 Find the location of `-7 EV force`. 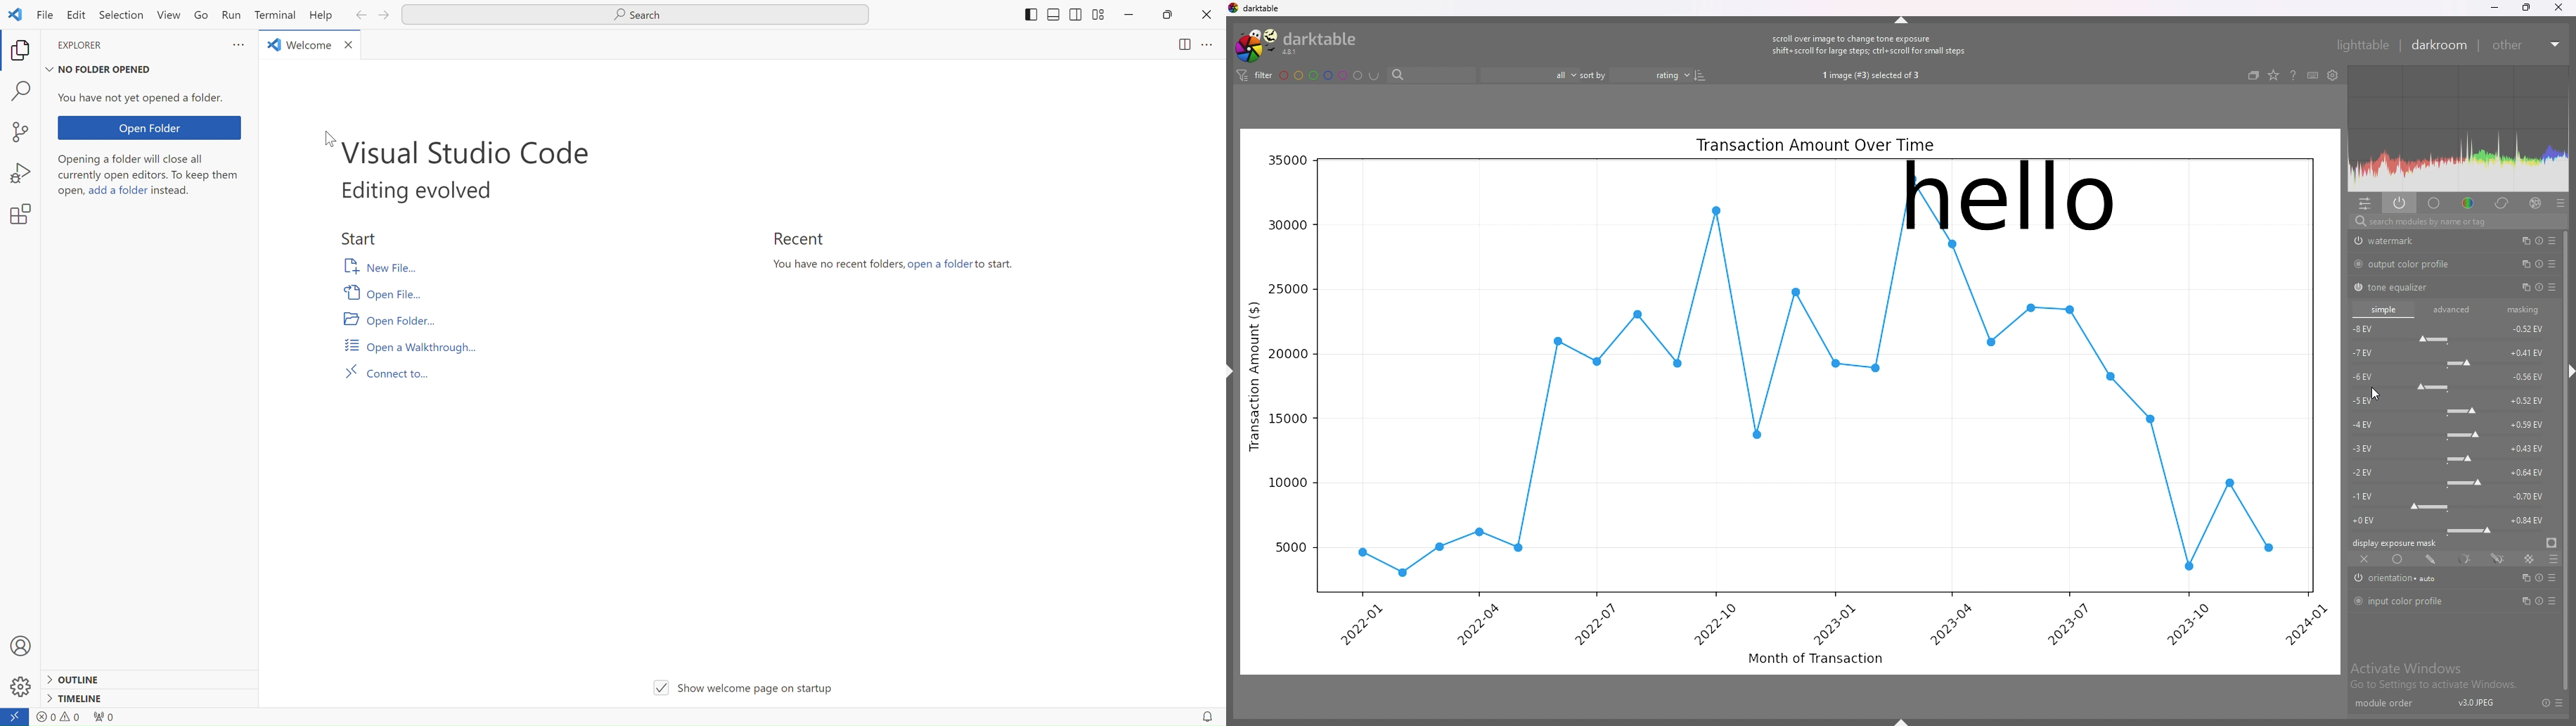

-7 EV force is located at coordinates (2449, 356).